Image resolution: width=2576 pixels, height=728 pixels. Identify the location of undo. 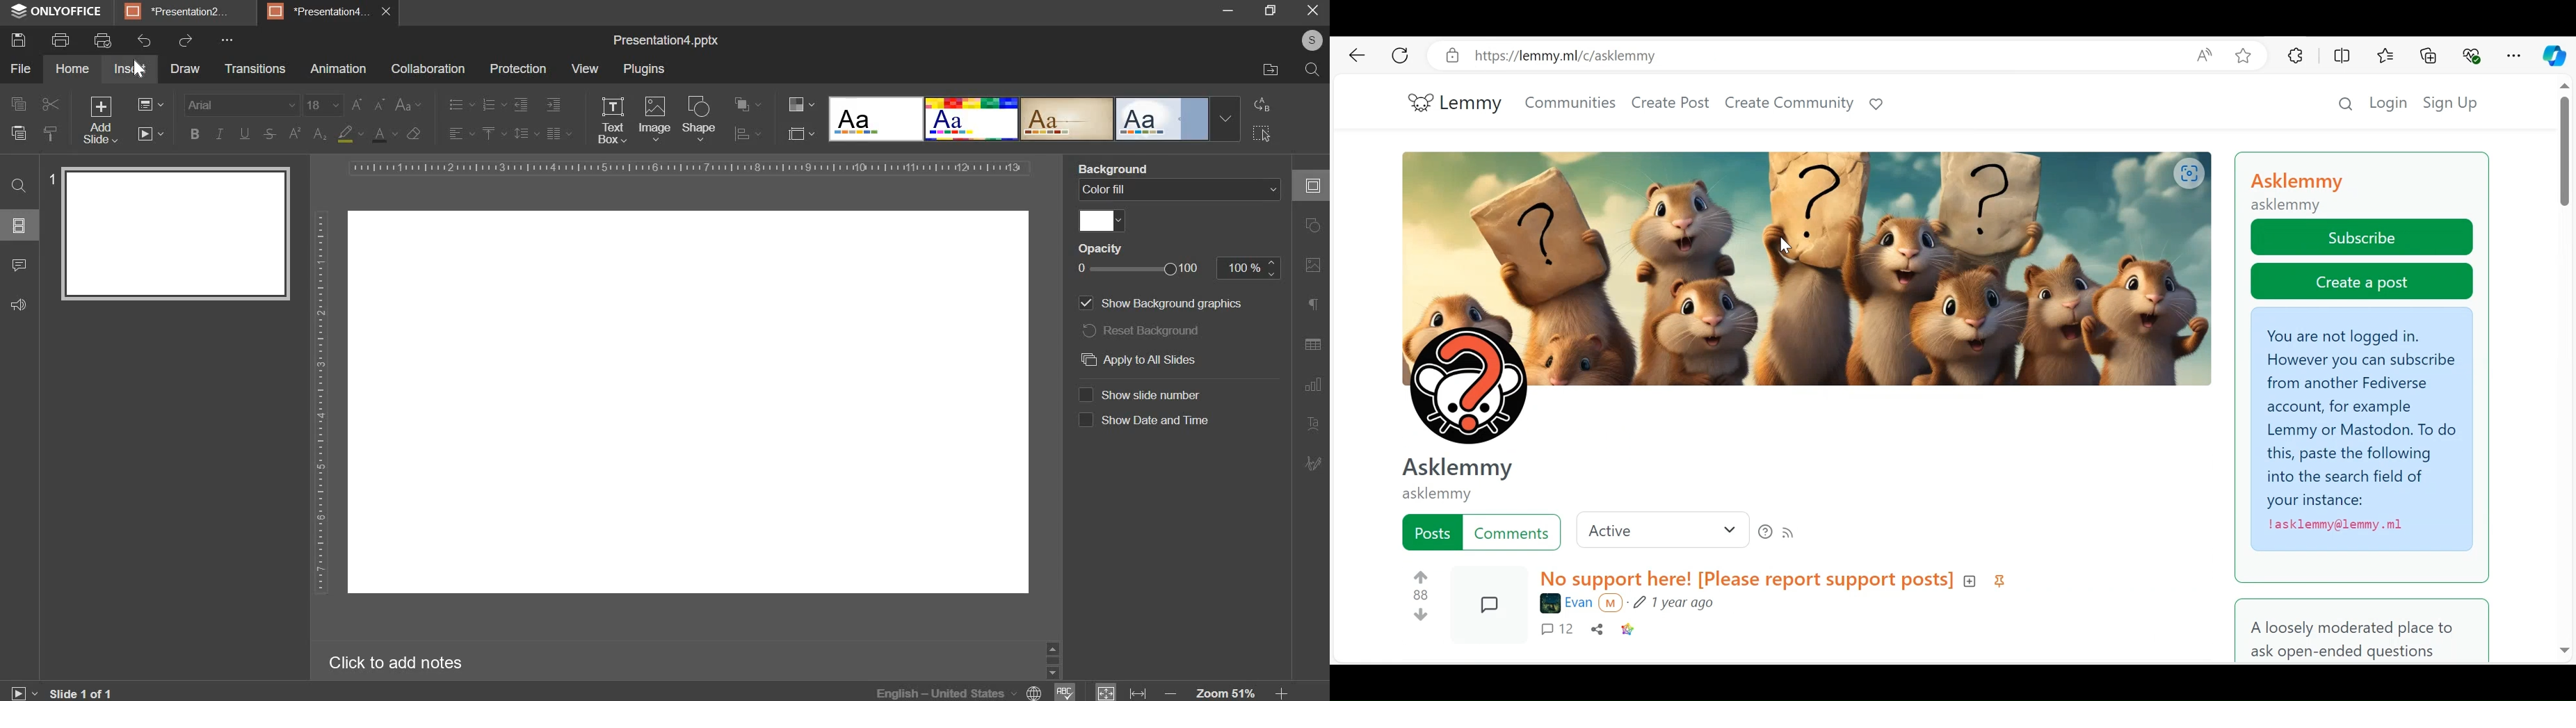
(145, 40).